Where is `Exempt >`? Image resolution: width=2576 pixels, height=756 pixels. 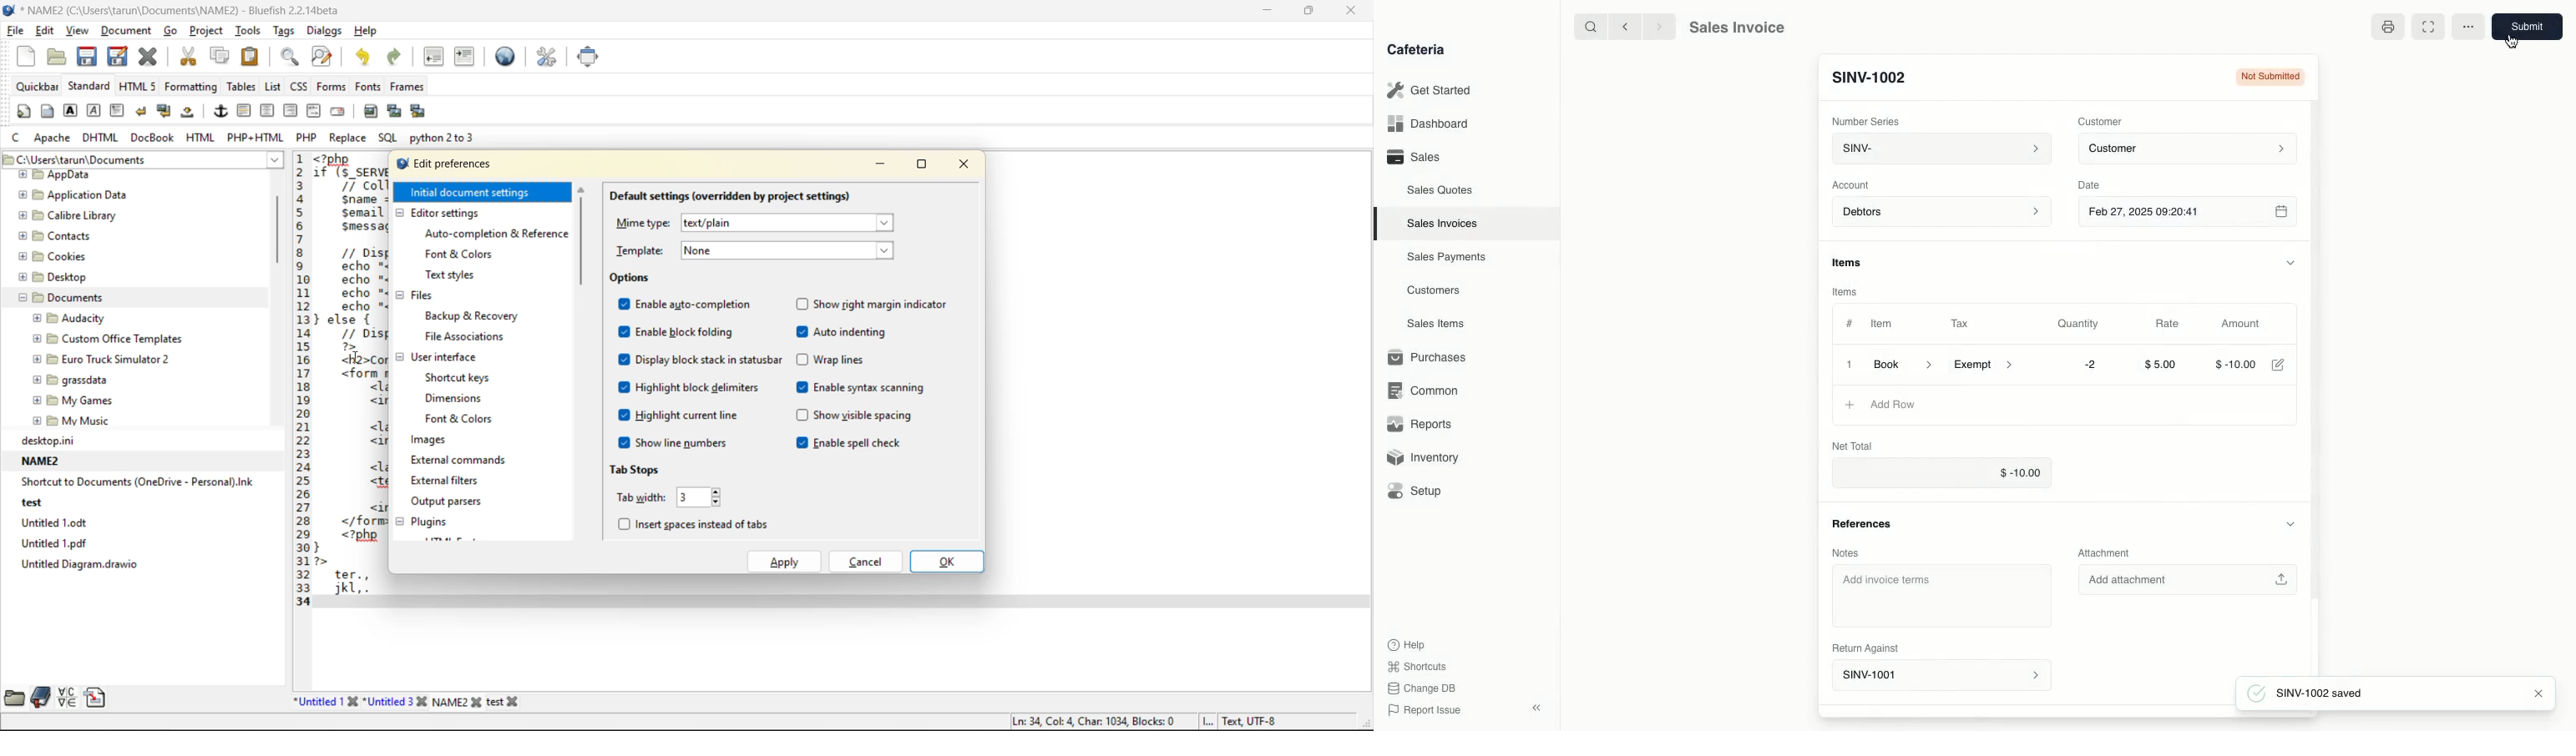
Exempt > is located at coordinates (1987, 366).